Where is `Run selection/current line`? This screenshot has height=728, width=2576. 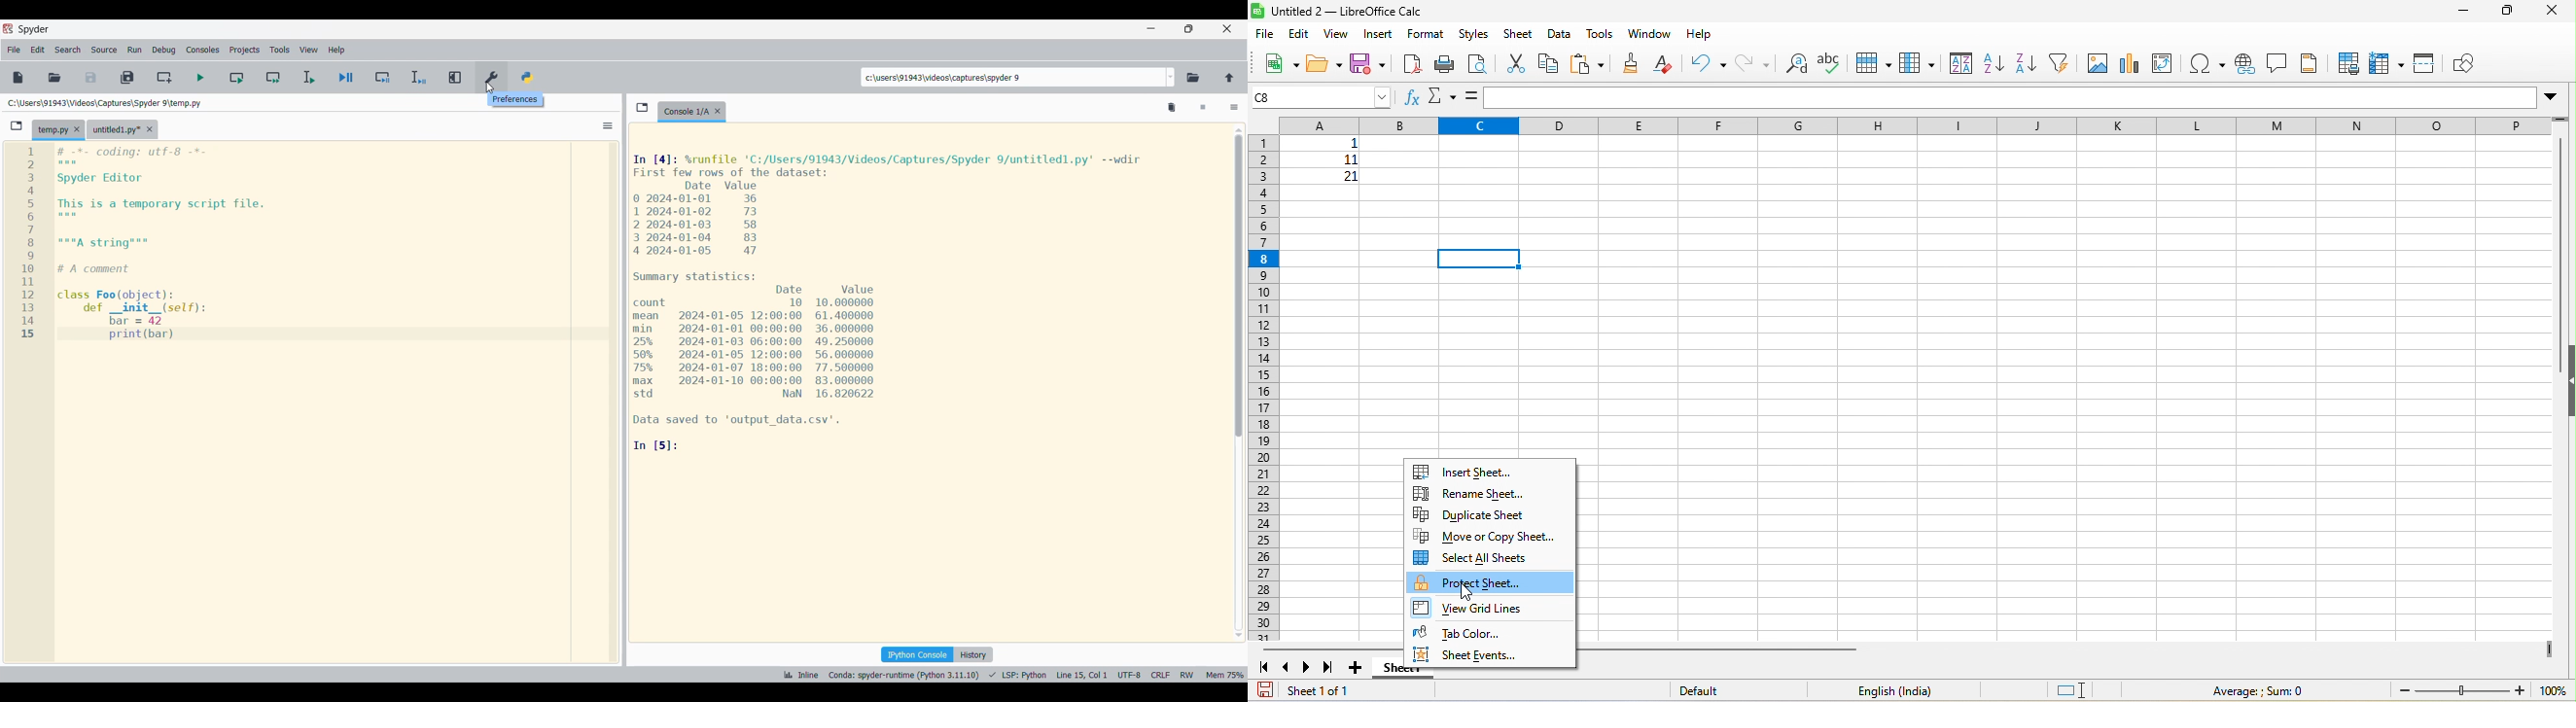
Run selection/current line is located at coordinates (309, 78).